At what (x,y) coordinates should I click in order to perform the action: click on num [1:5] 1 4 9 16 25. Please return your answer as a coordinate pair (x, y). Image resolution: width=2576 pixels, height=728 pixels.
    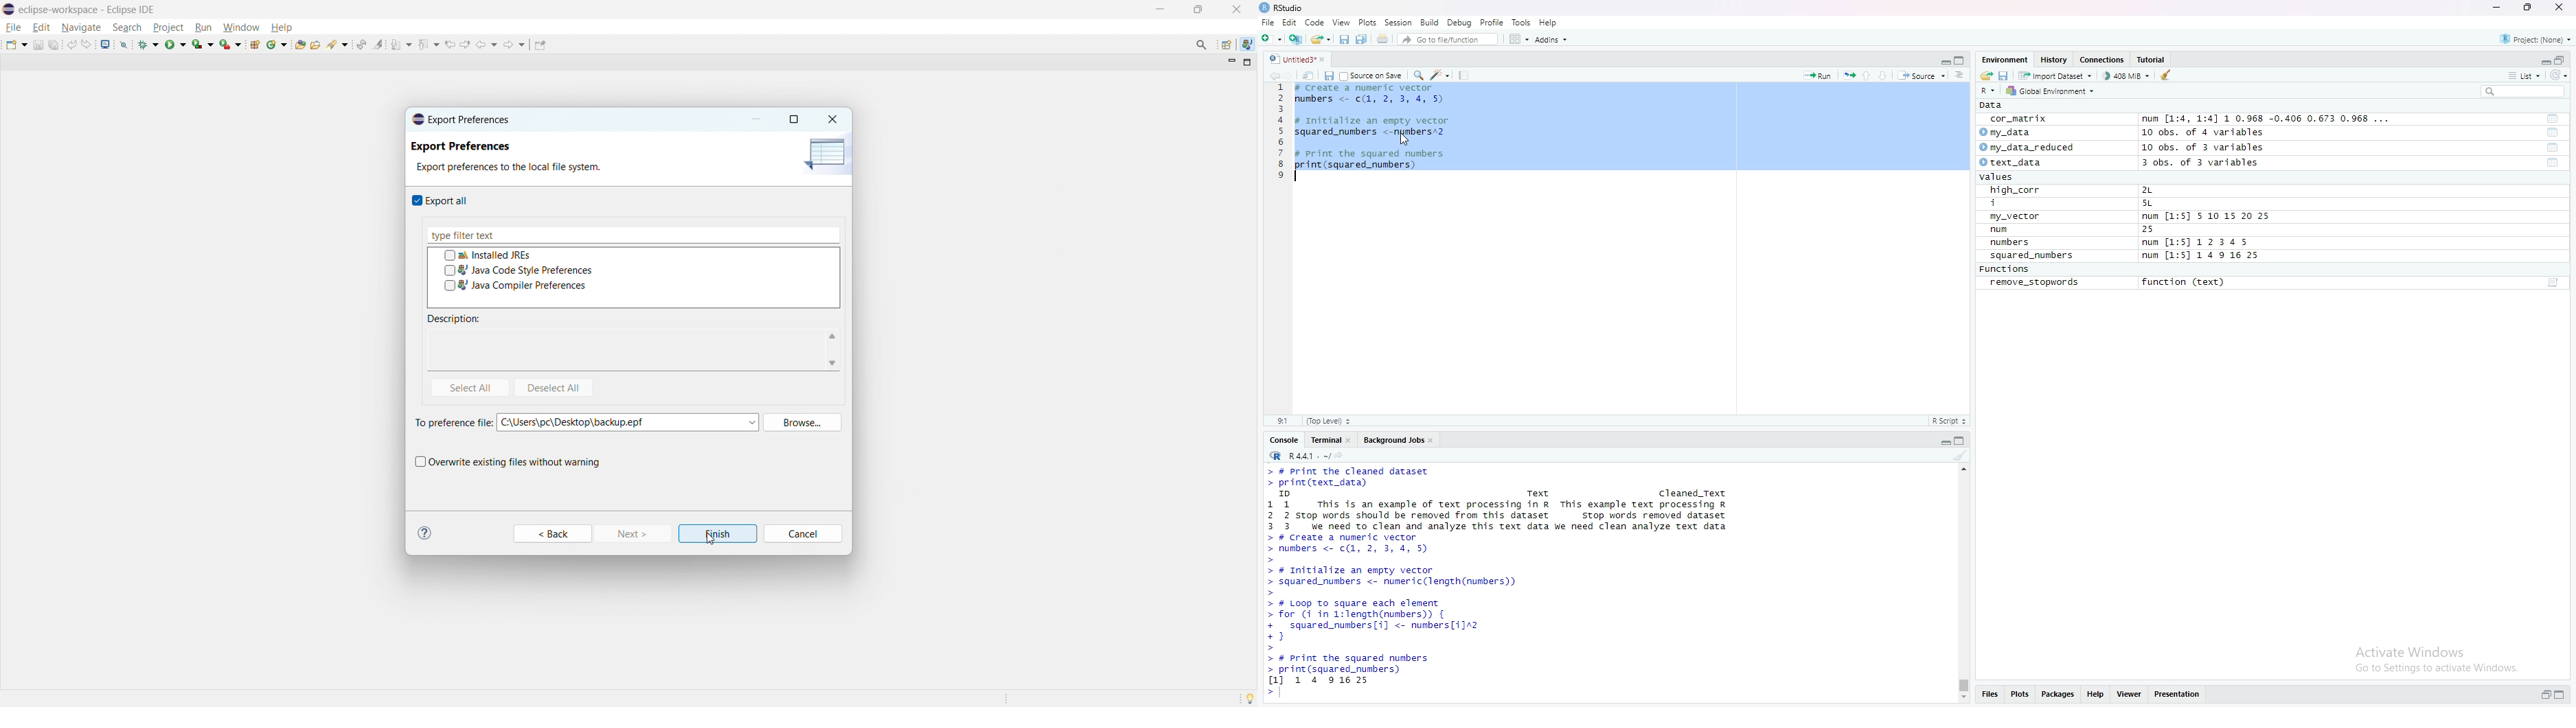
    Looking at the image, I should click on (2202, 256).